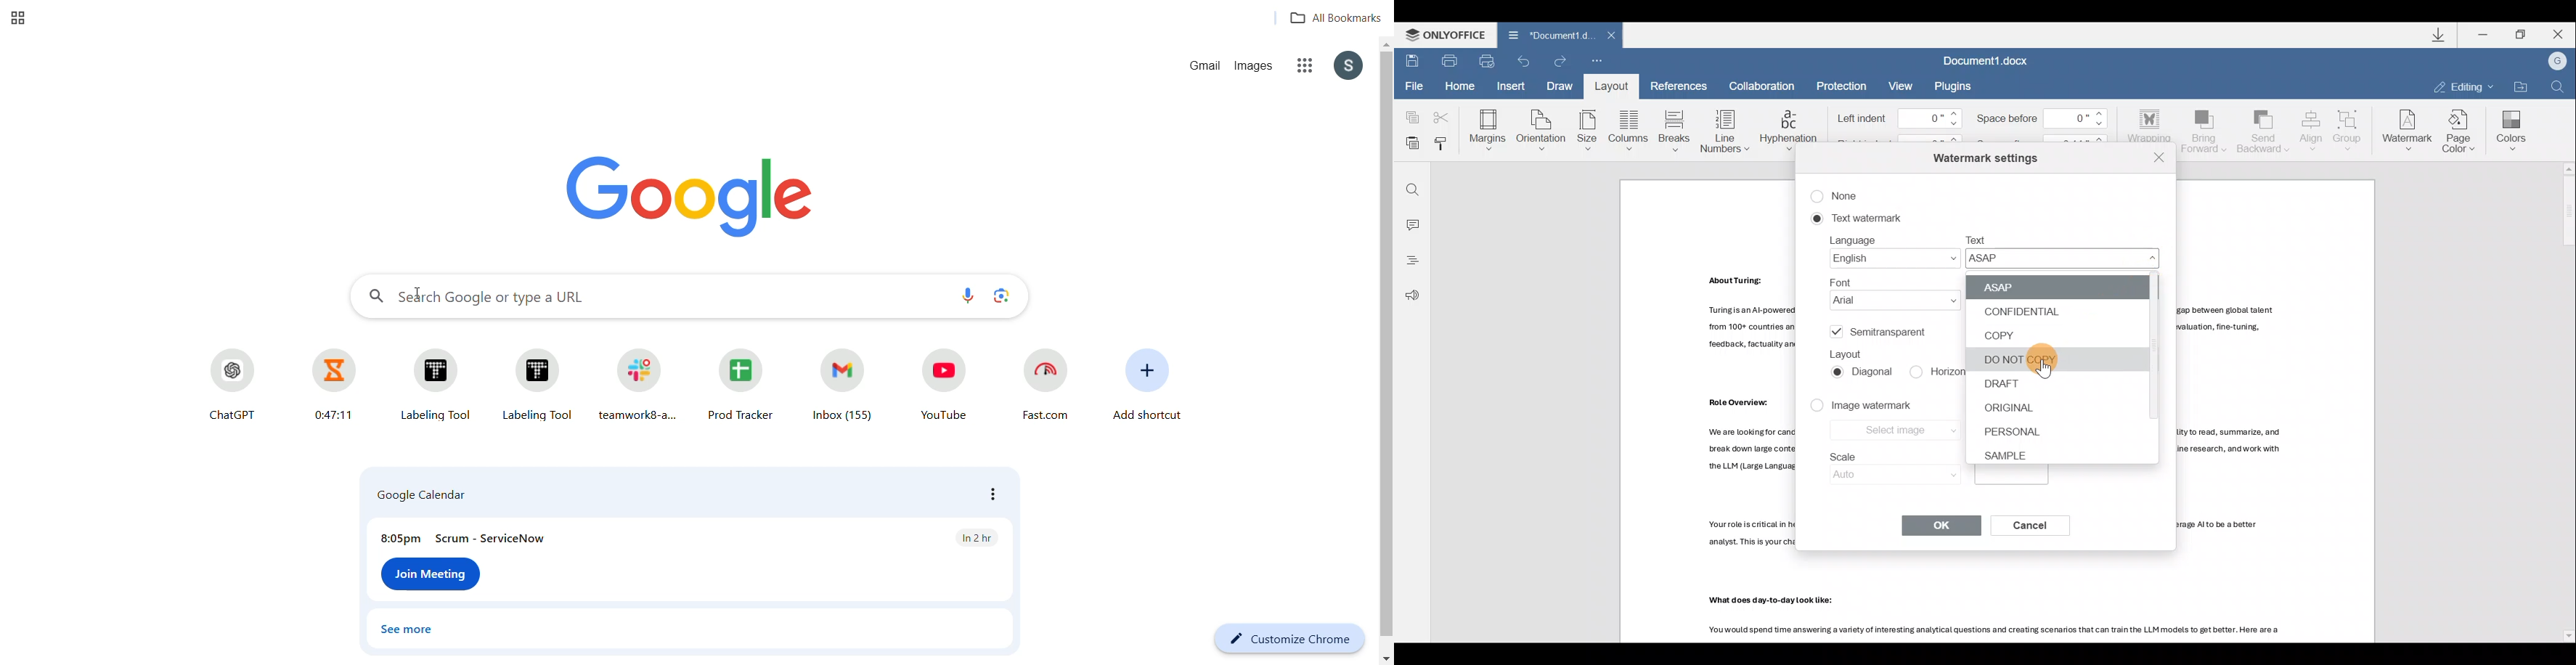  I want to click on pointer cursor, so click(2043, 370).